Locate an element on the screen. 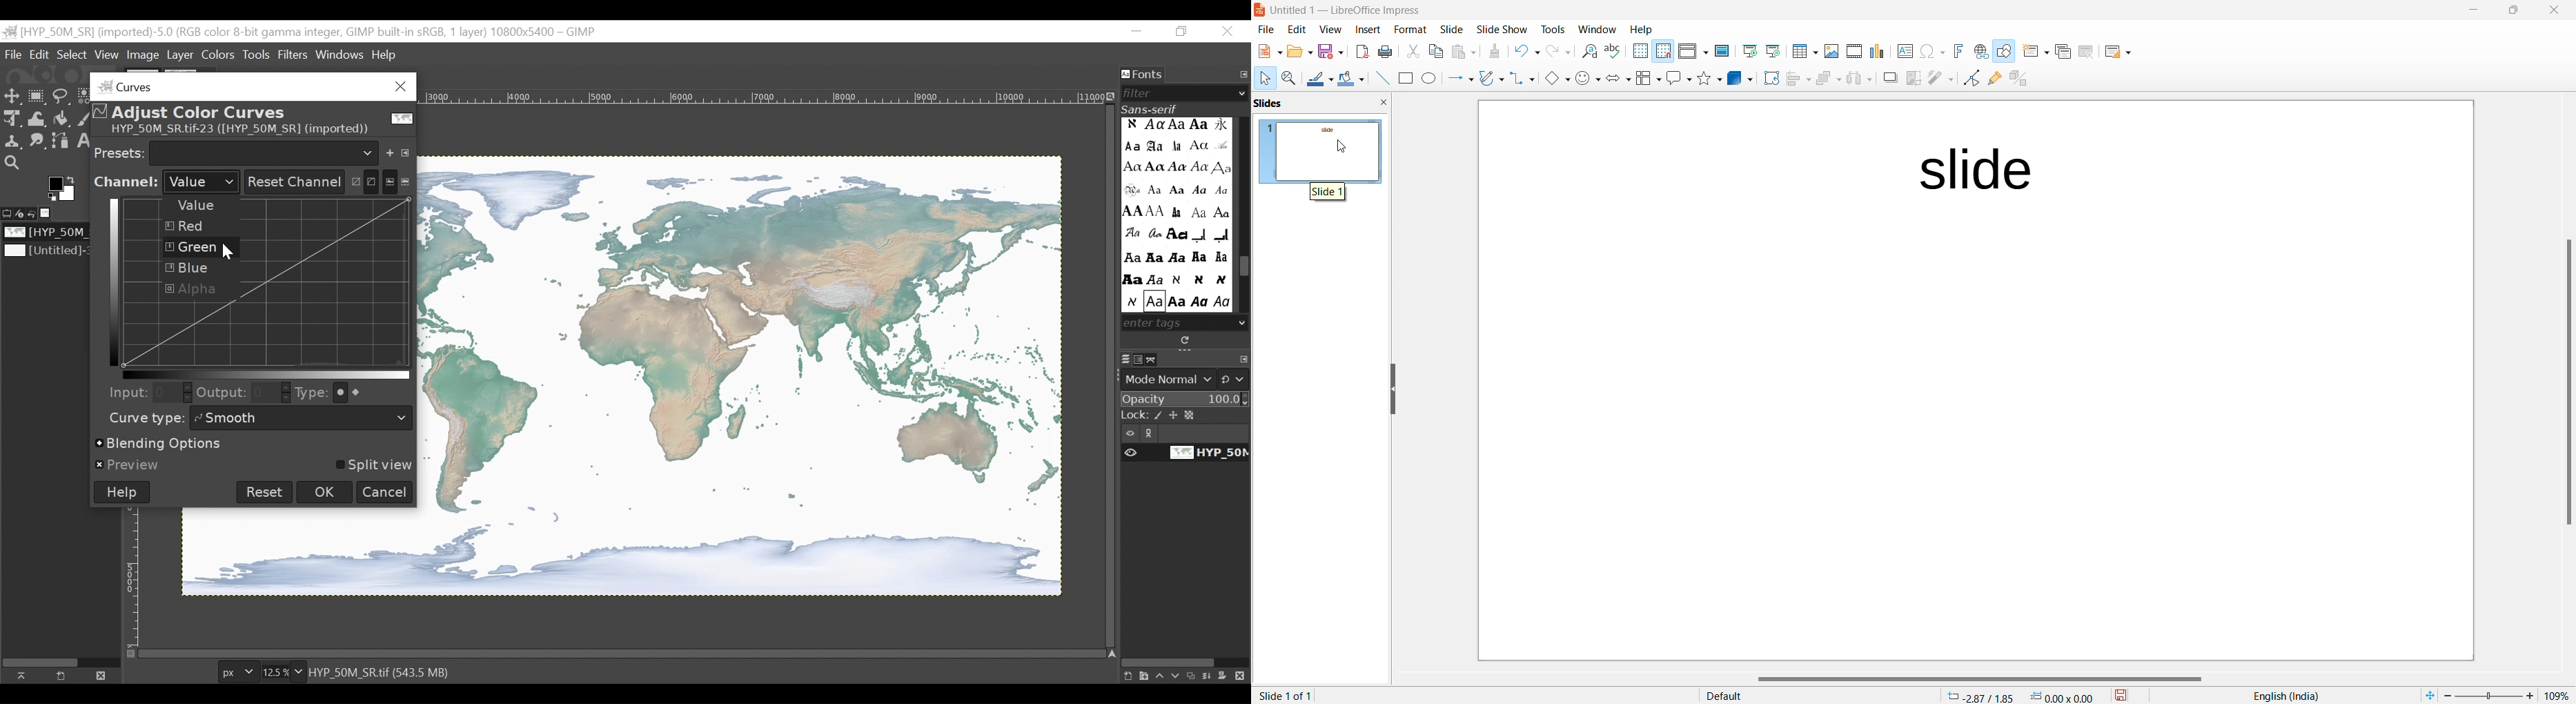 This screenshot has height=728, width=2576. Save option is located at coordinates (1330, 52).